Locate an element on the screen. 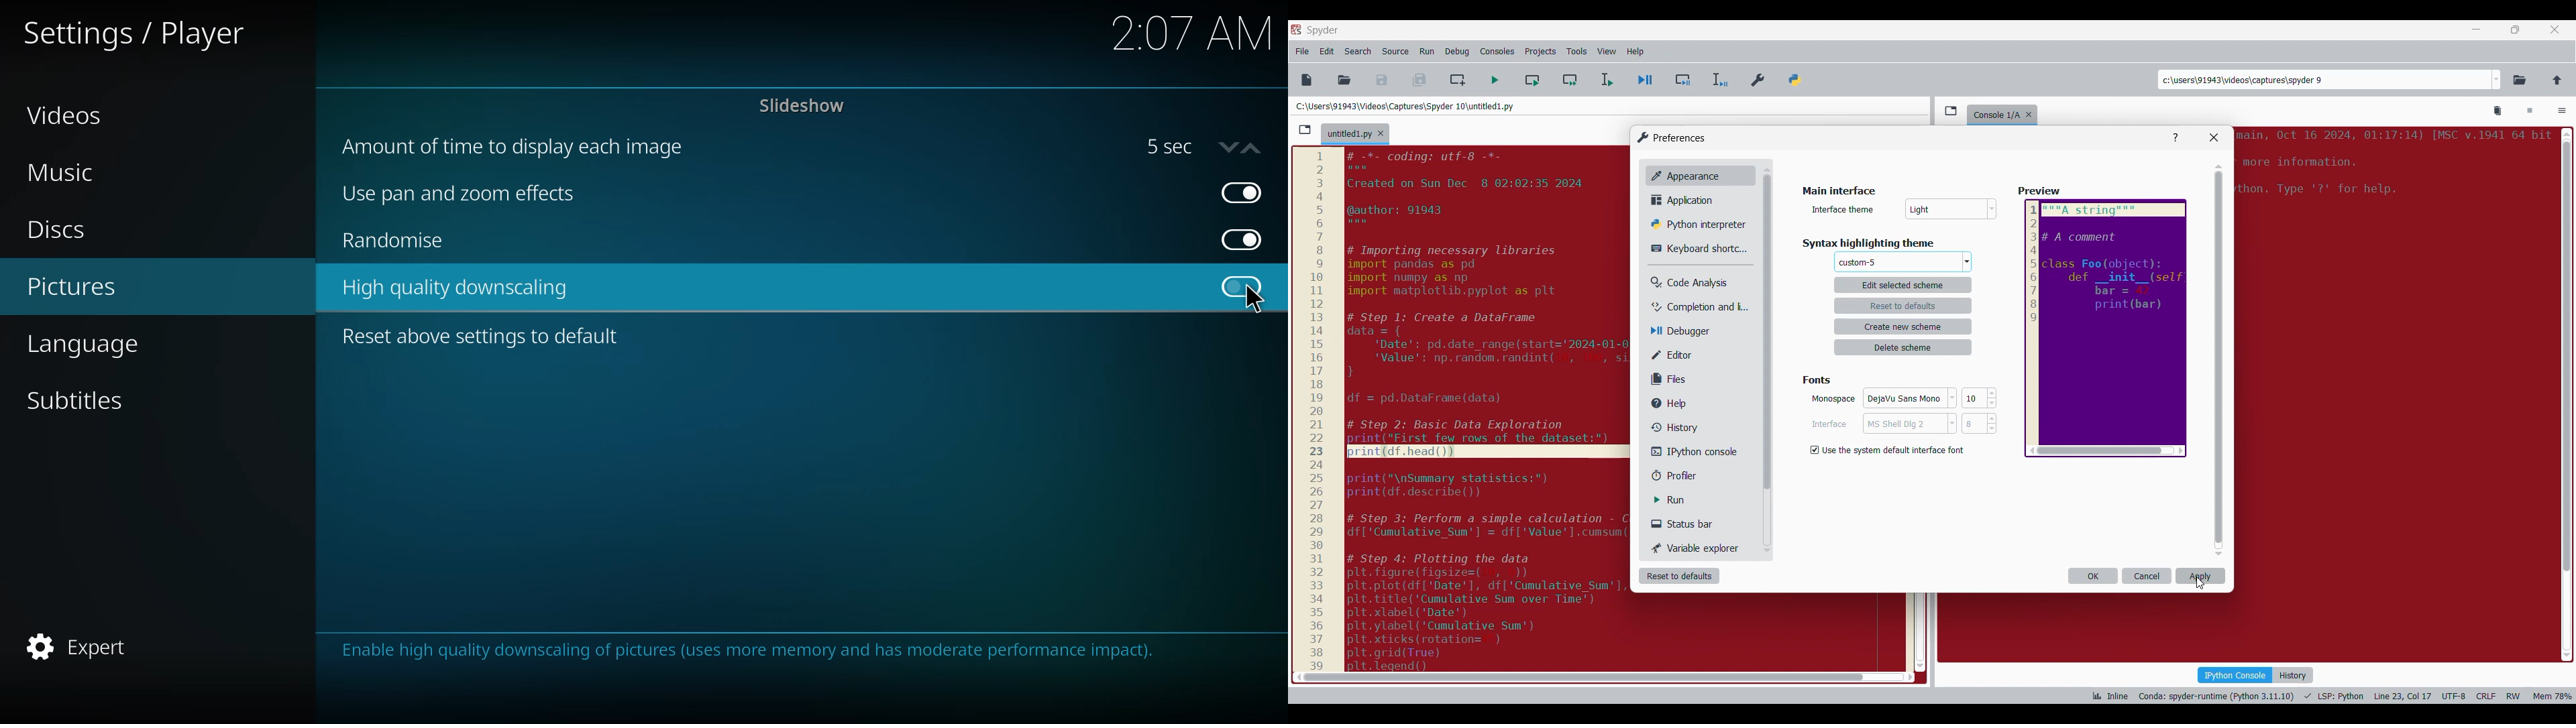 Image resolution: width=2576 pixels, height=728 pixels. Variable explorer is located at coordinates (1697, 548).